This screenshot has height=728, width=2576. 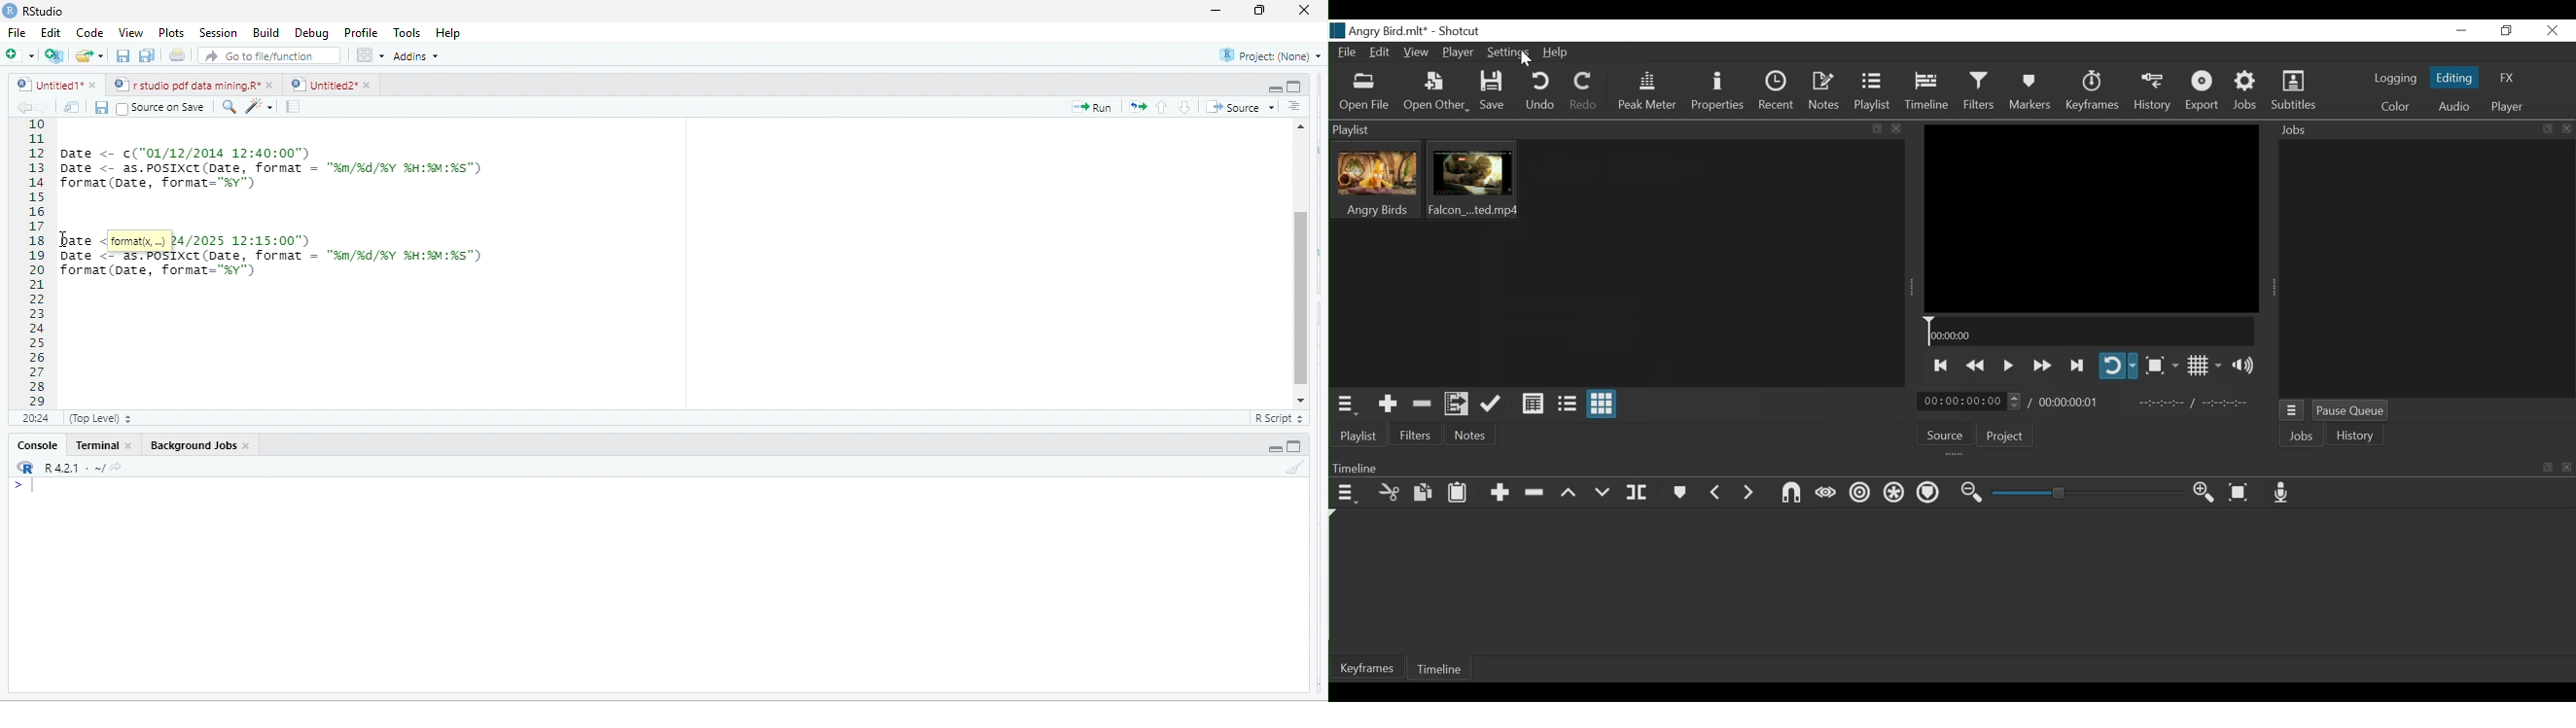 I want to click on Keyframe, so click(x=2092, y=92).